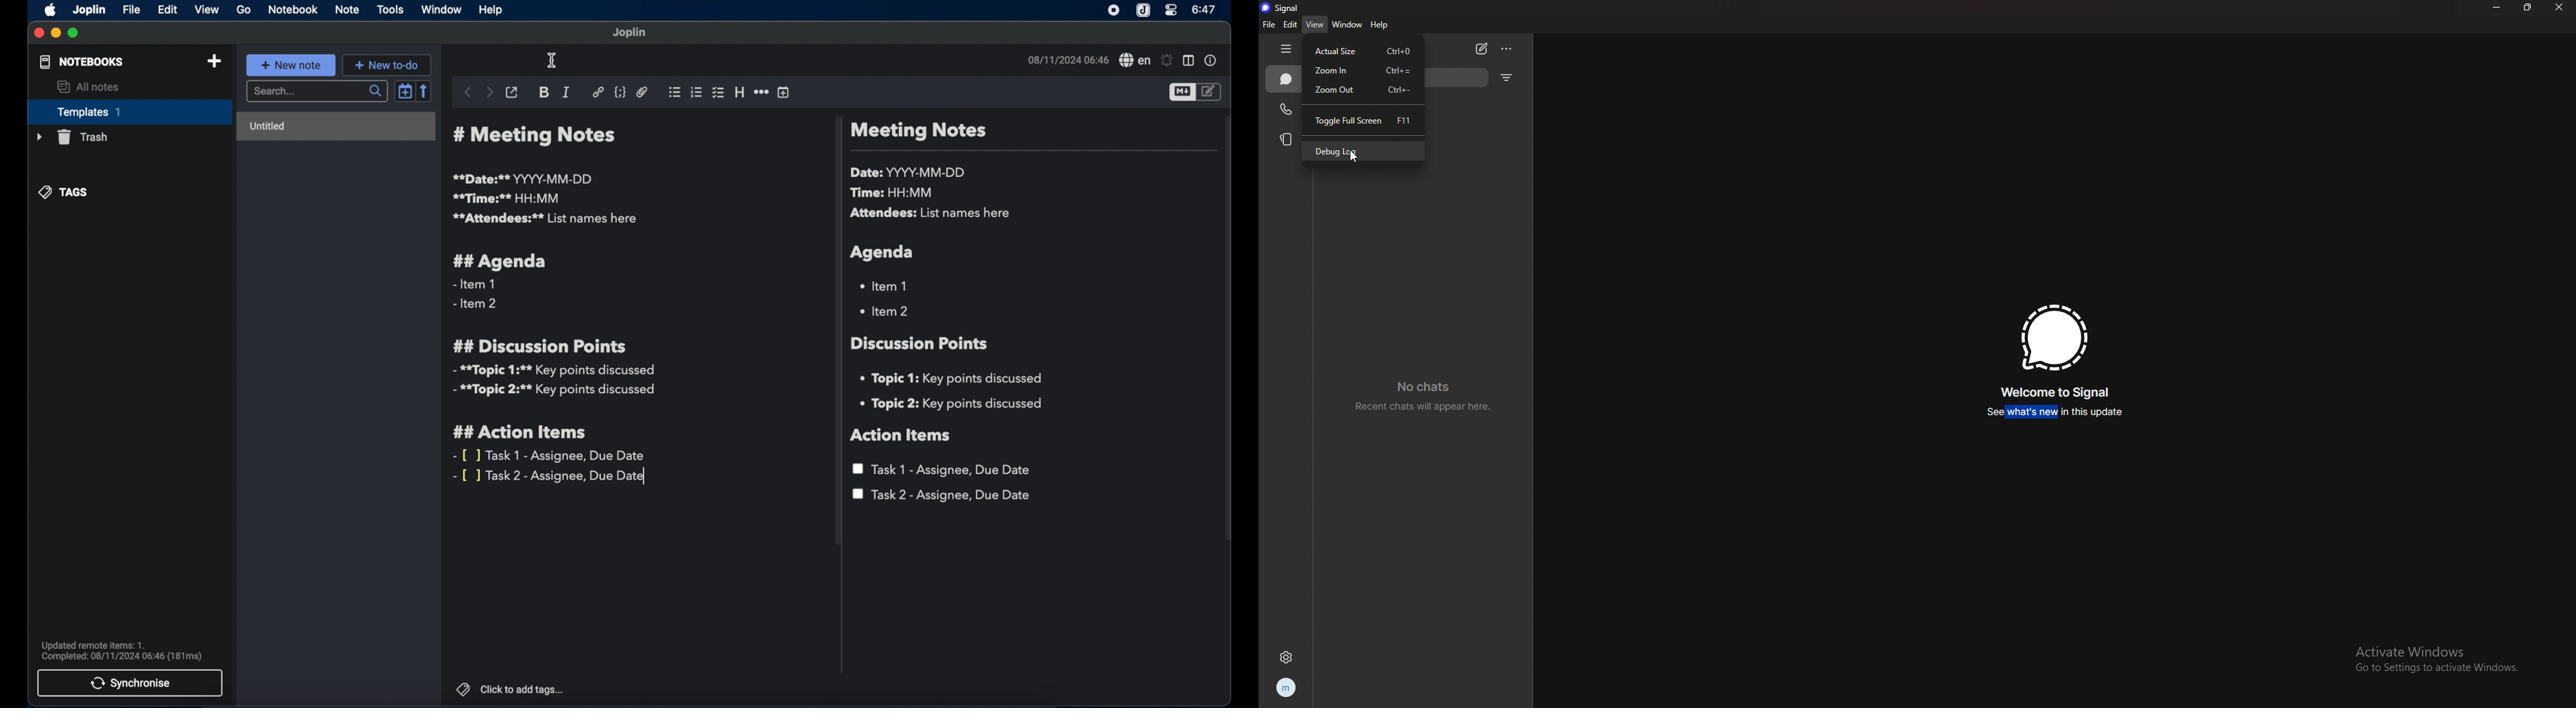  Describe the element at coordinates (403, 92) in the screenshot. I see `toggle sort order  field` at that location.